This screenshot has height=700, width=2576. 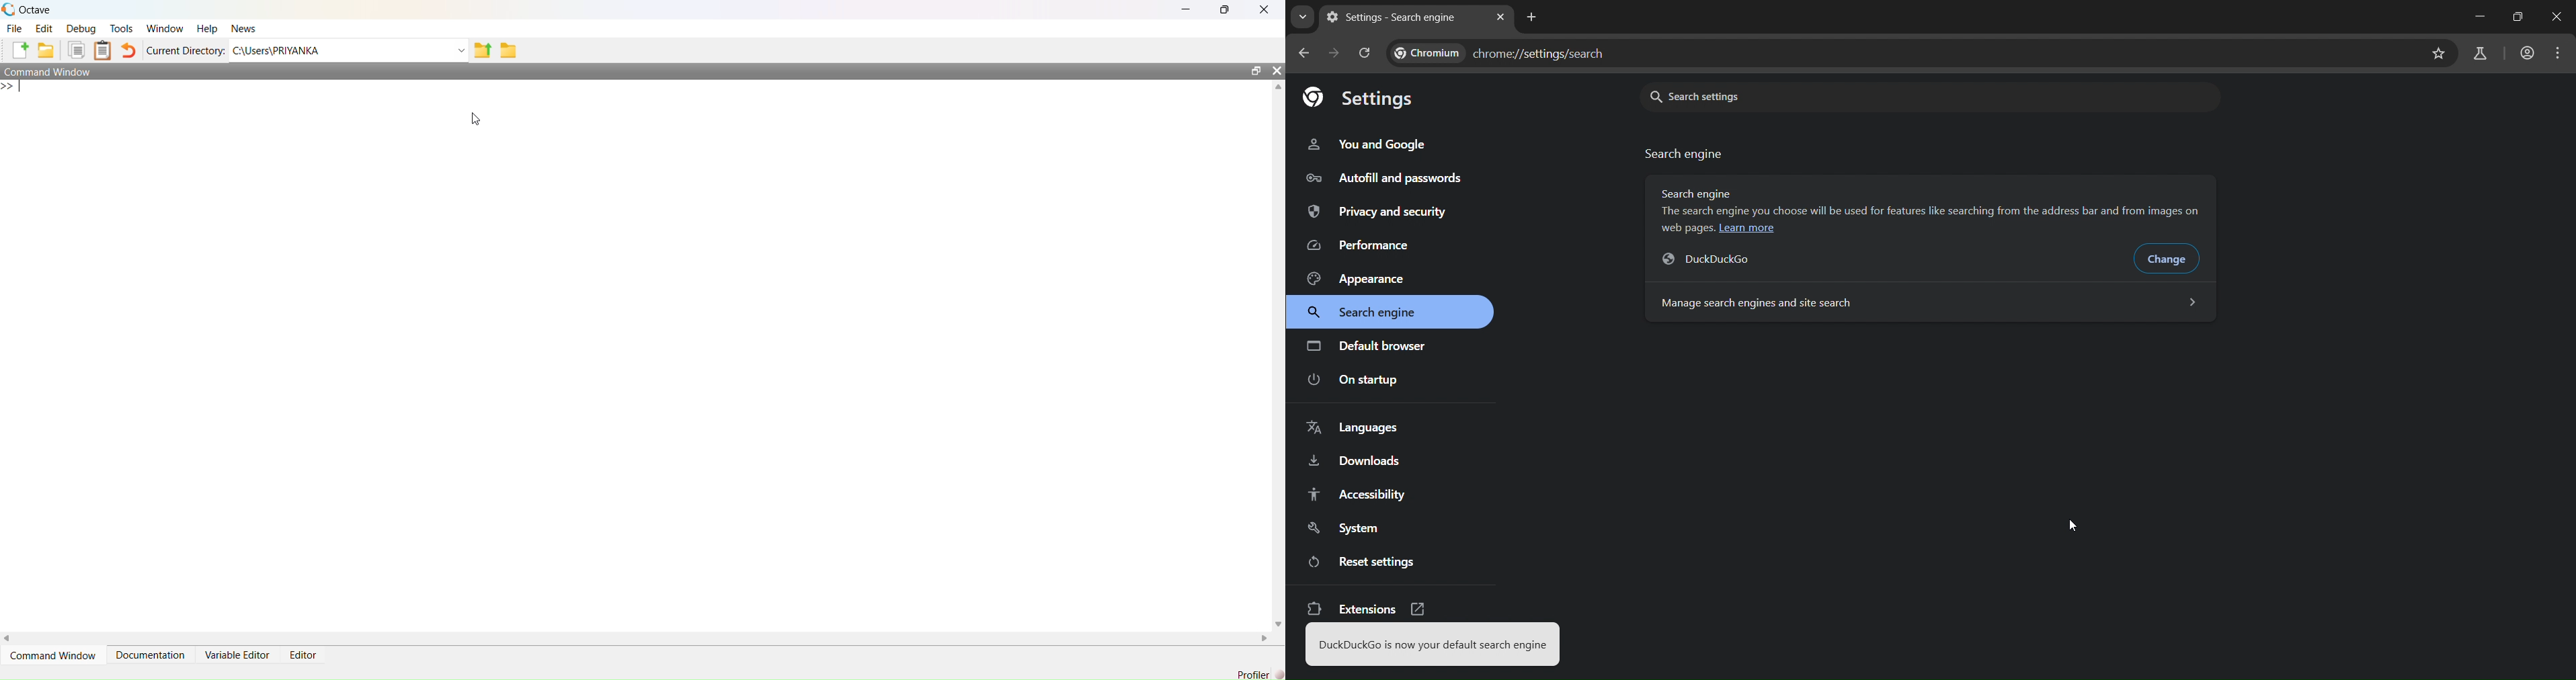 I want to click on restore, so click(x=1225, y=10).